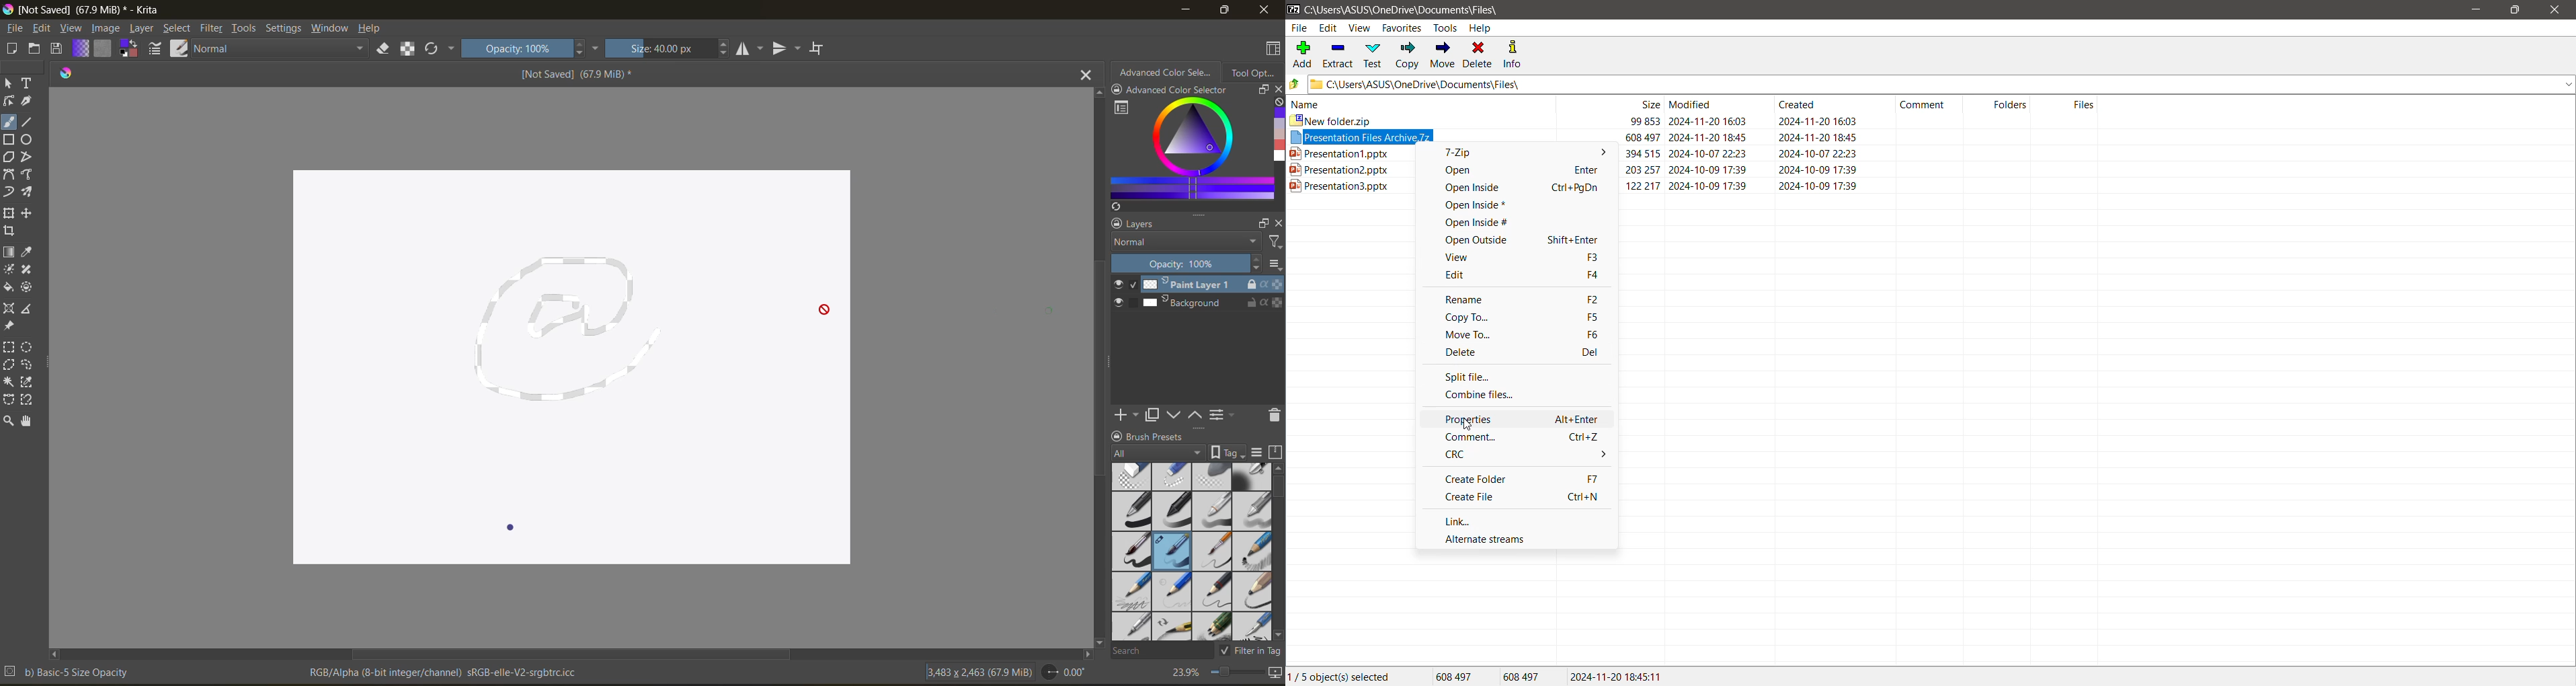  Describe the element at coordinates (1152, 415) in the screenshot. I see `duplicate mask` at that location.